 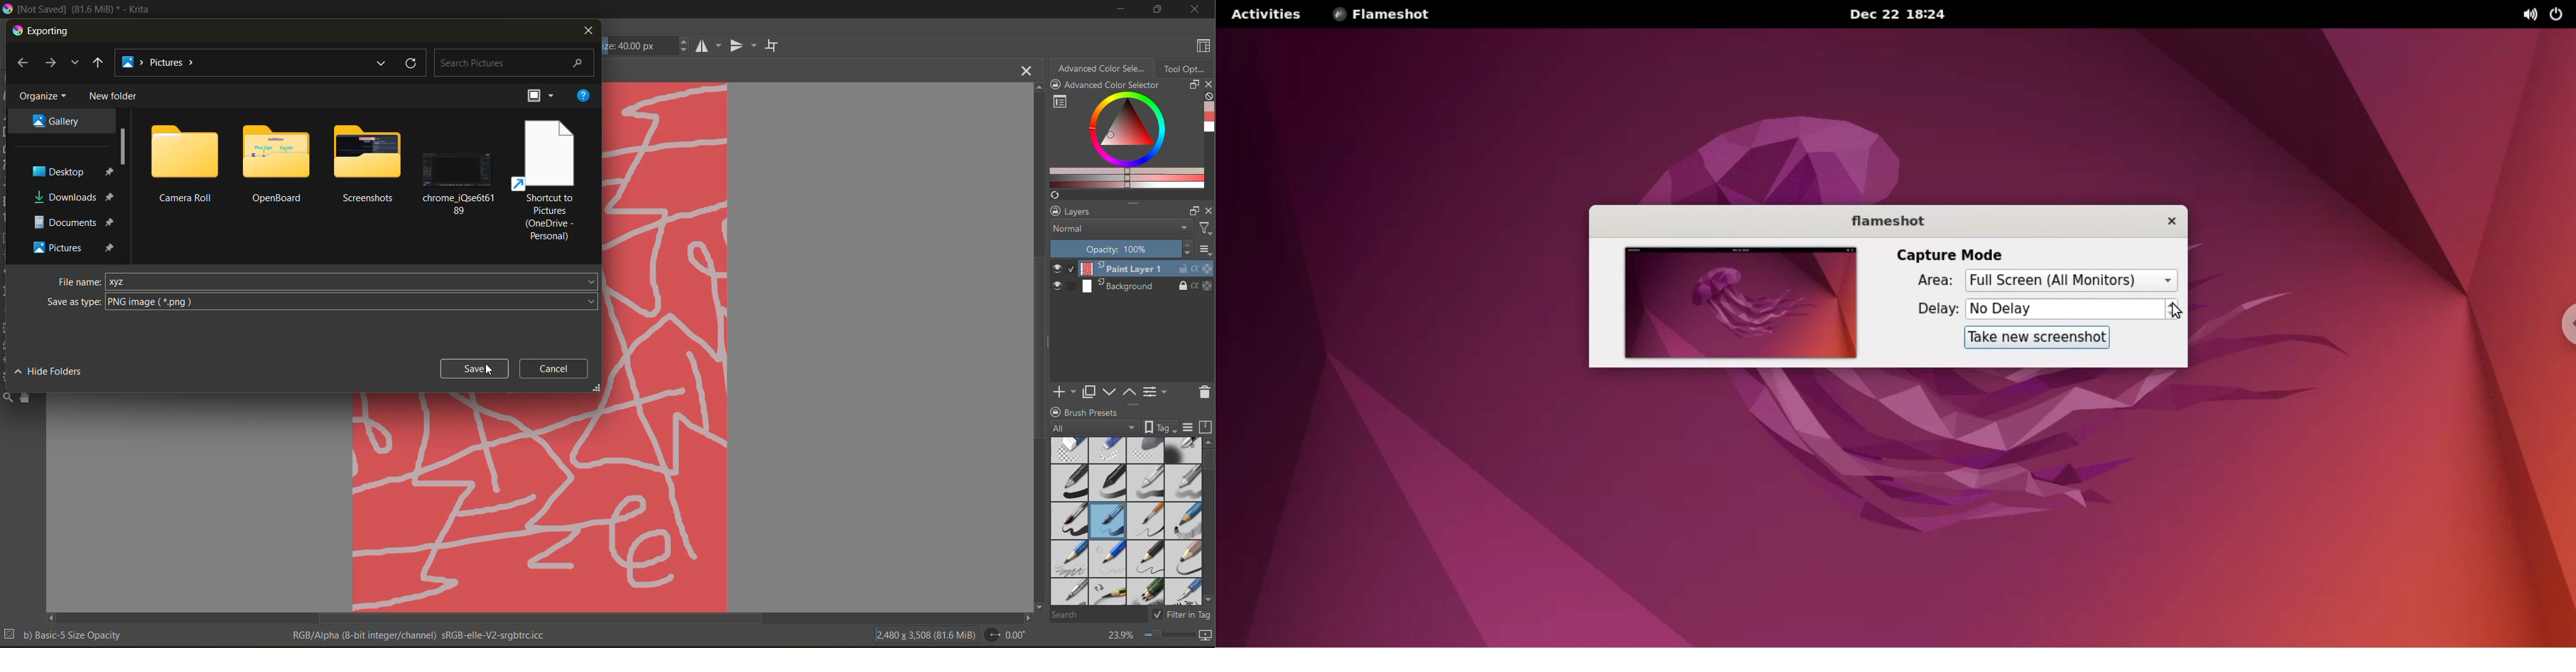 I want to click on folders, so click(x=547, y=179).